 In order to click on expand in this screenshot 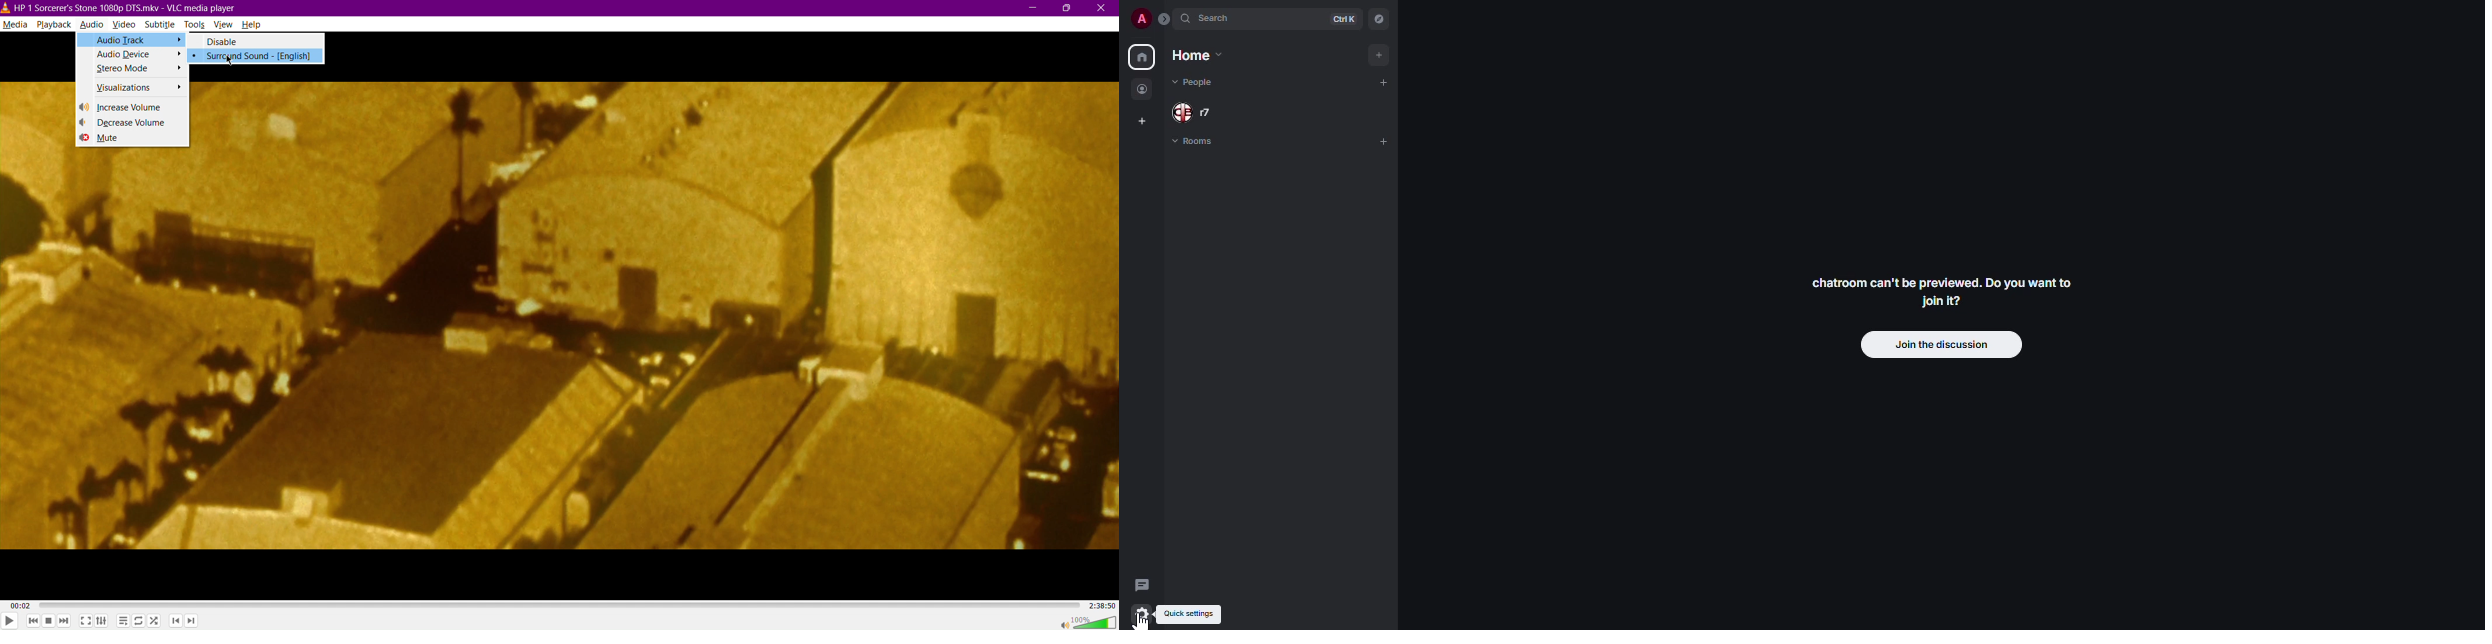, I will do `click(1165, 19)`.